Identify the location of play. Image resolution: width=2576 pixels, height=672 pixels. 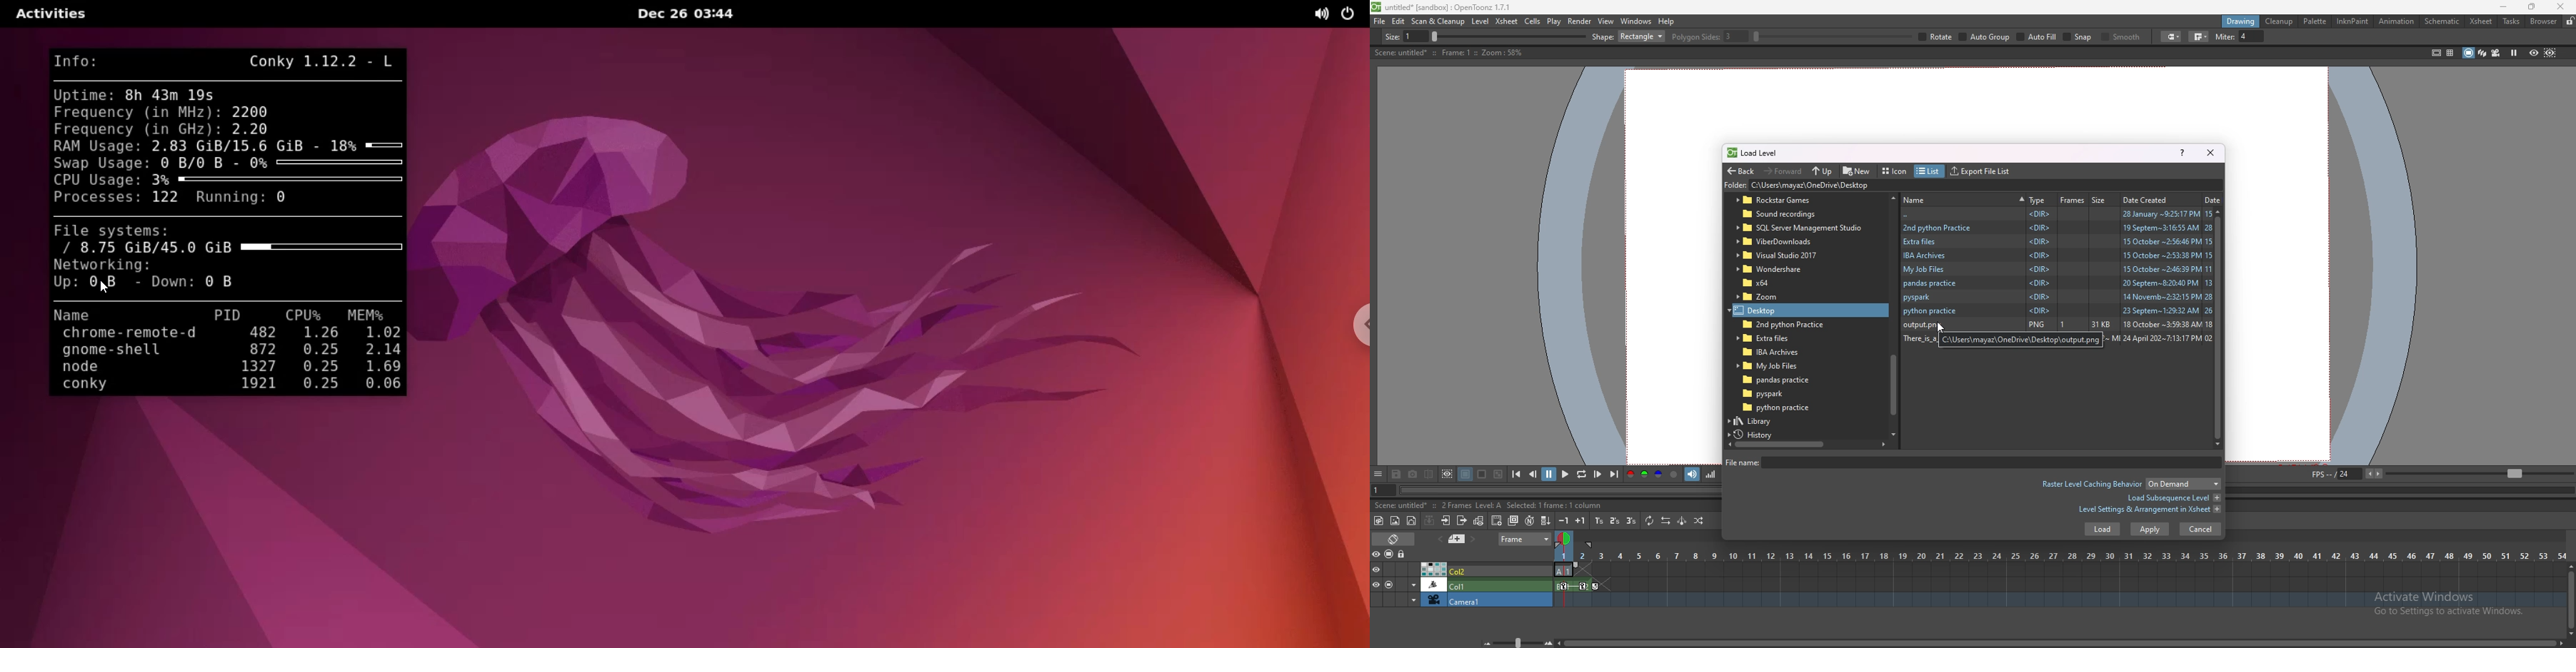
(1555, 21).